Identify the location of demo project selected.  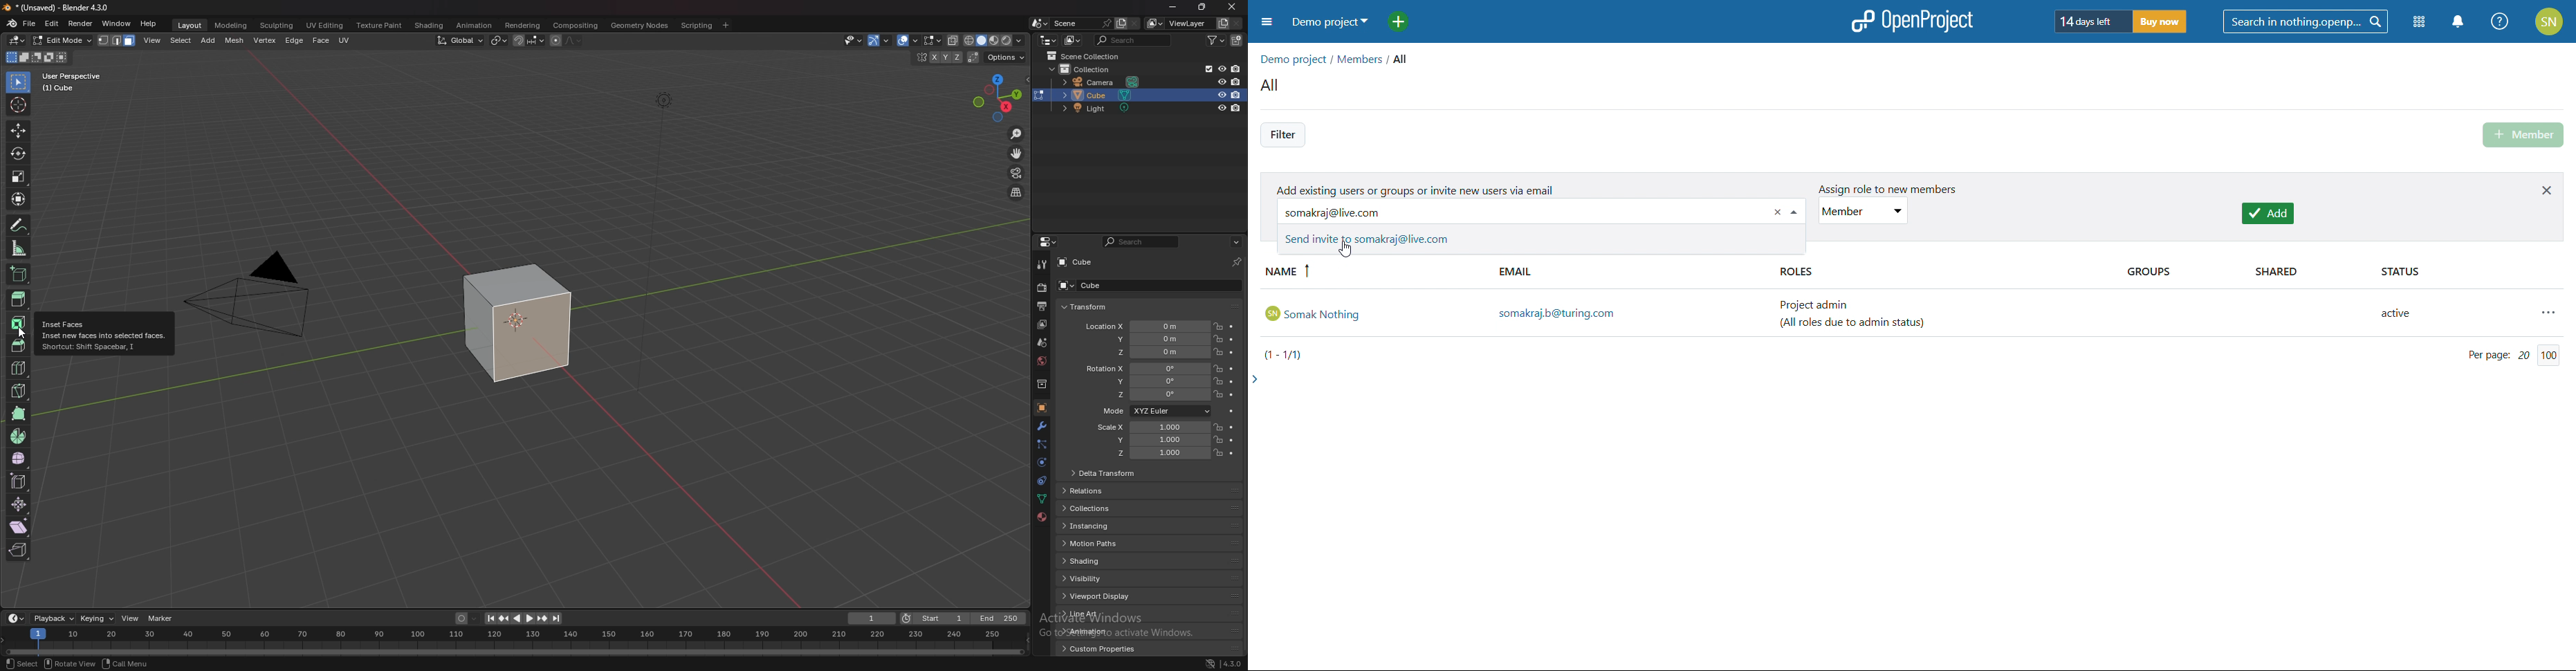
(1326, 22).